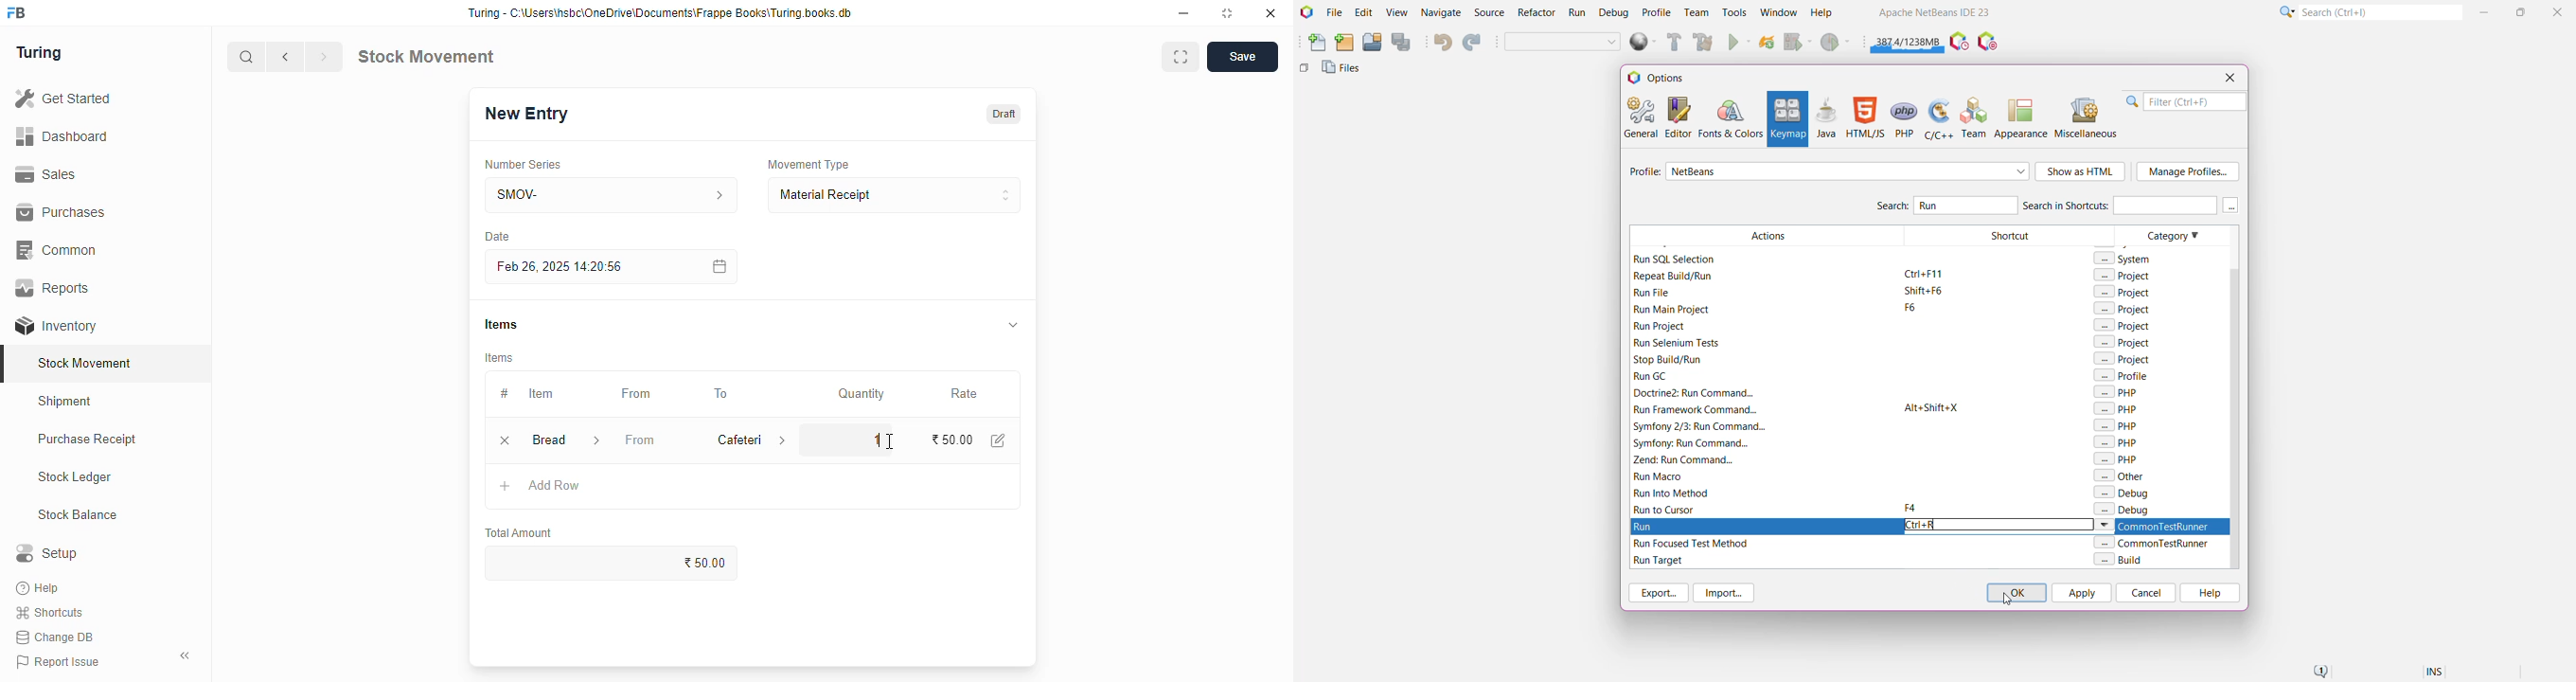 Image resolution: width=2576 pixels, height=700 pixels. What do you see at coordinates (637, 394) in the screenshot?
I see `from` at bounding box center [637, 394].